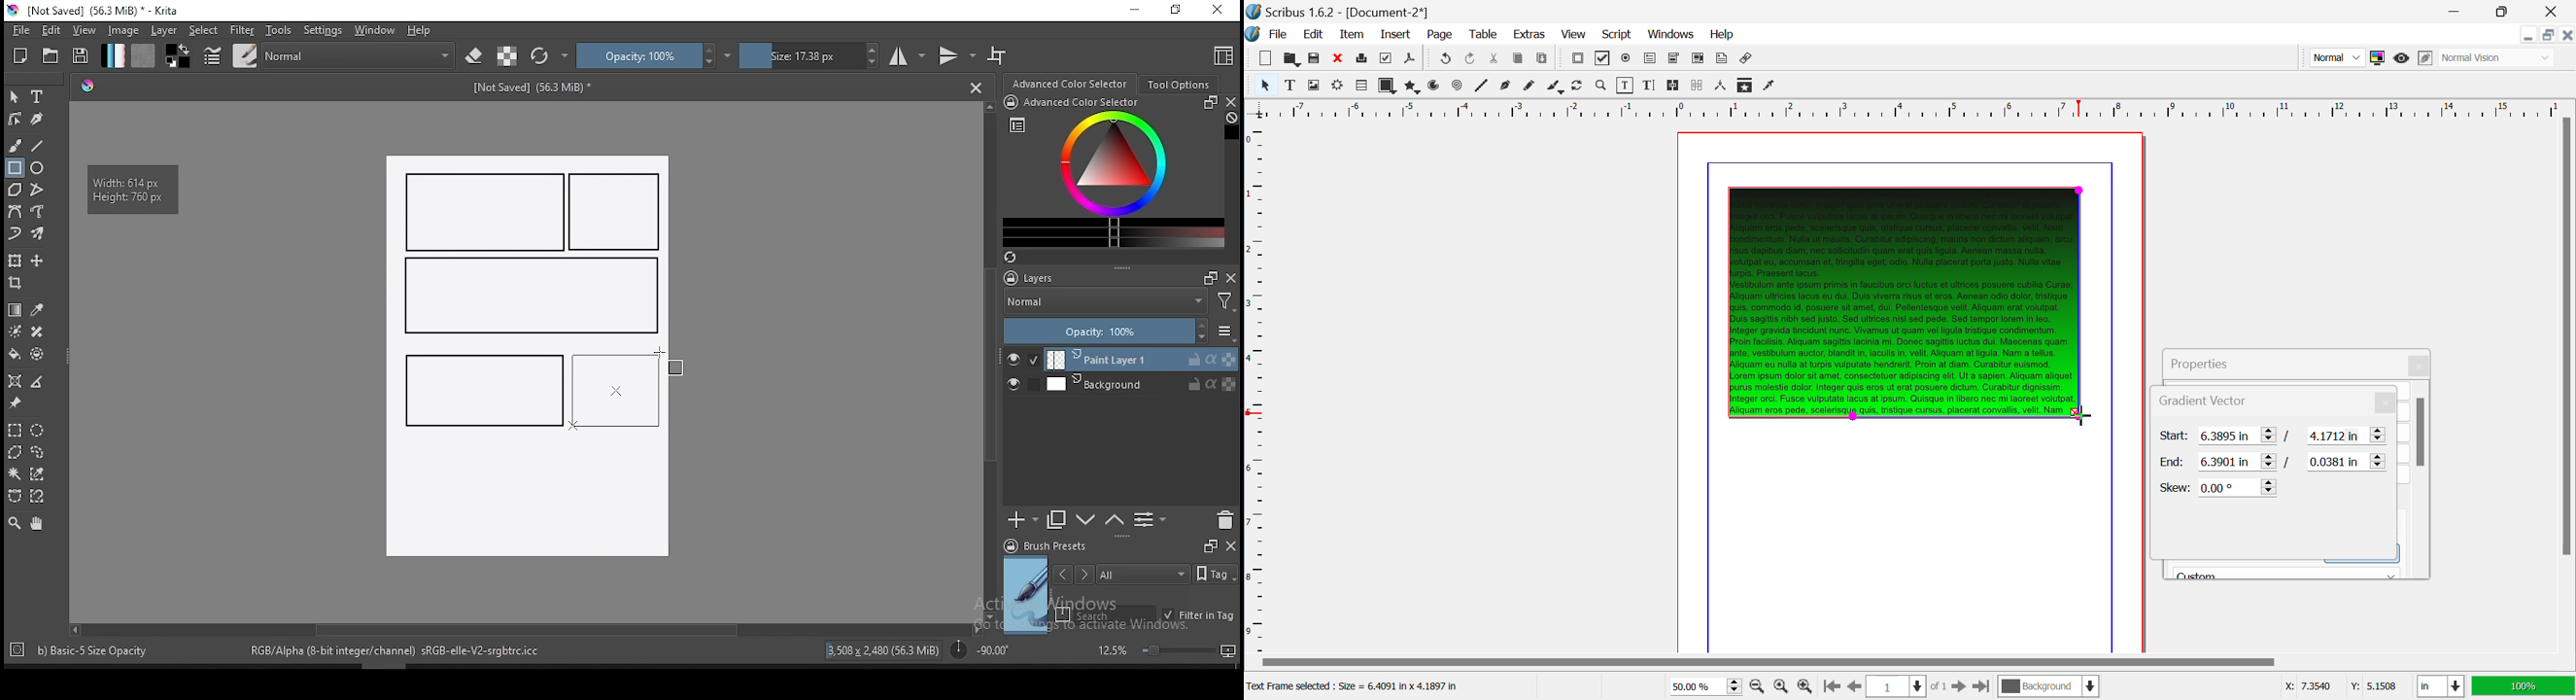  What do you see at coordinates (1603, 60) in the screenshot?
I see `Pdf Checkbox` at bounding box center [1603, 60].